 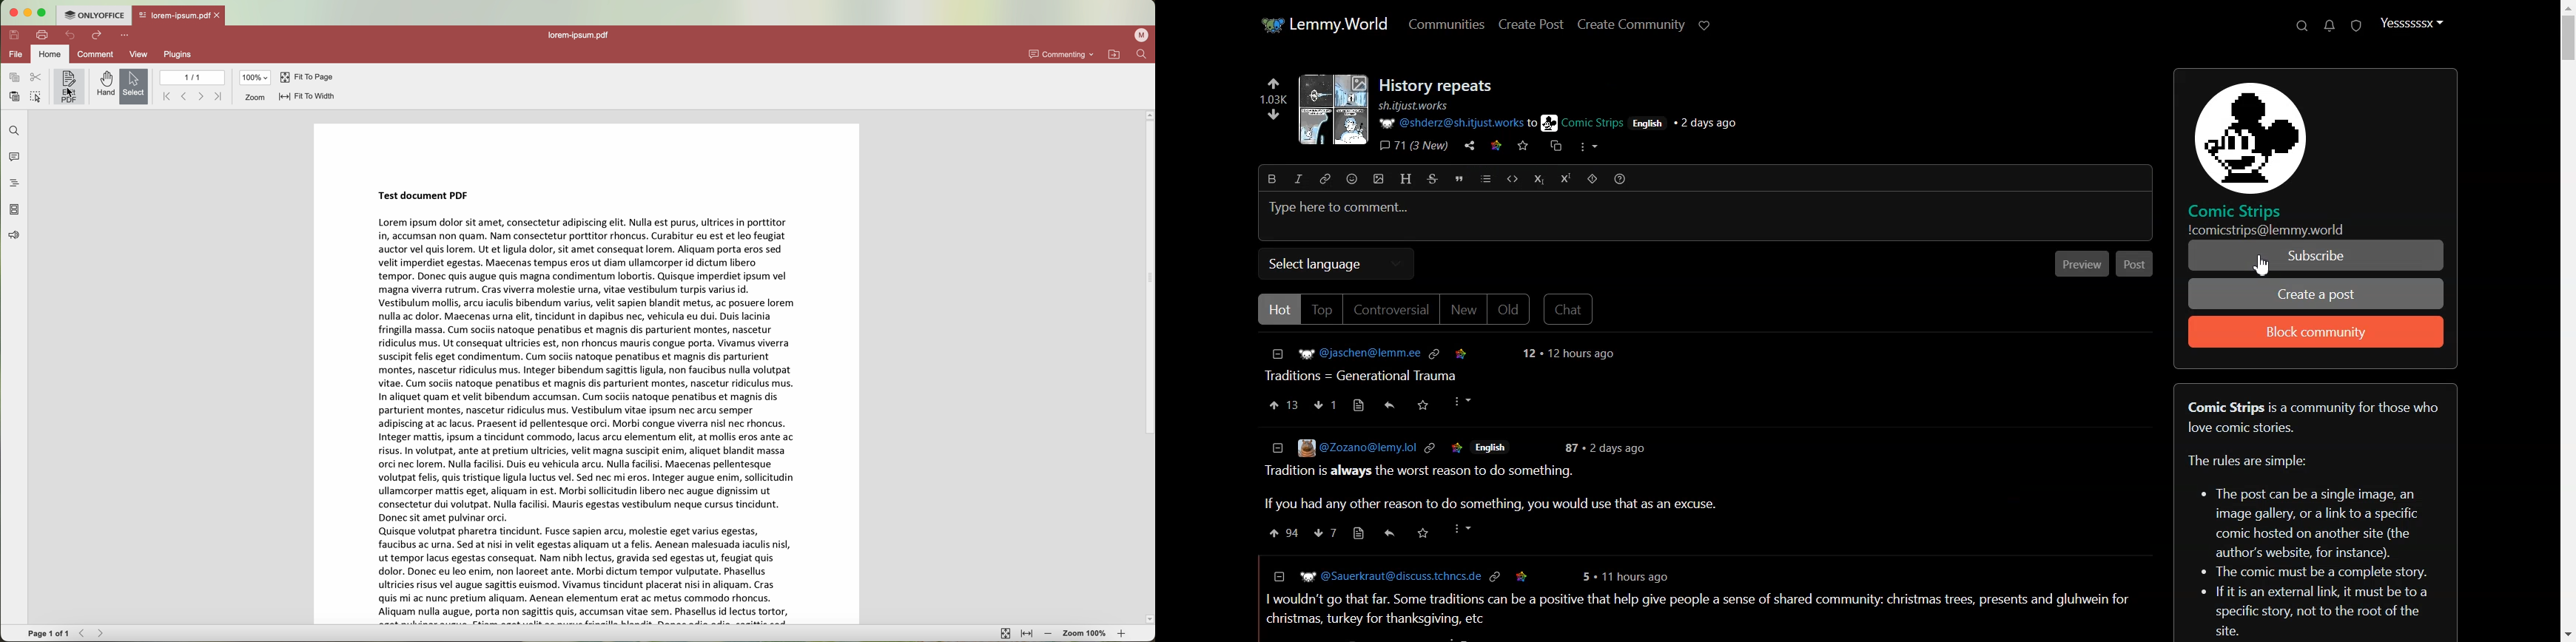 What do you see at coordinates (580, 34) in the screenshot?
I see `file name` at bounding box center [580, 34].